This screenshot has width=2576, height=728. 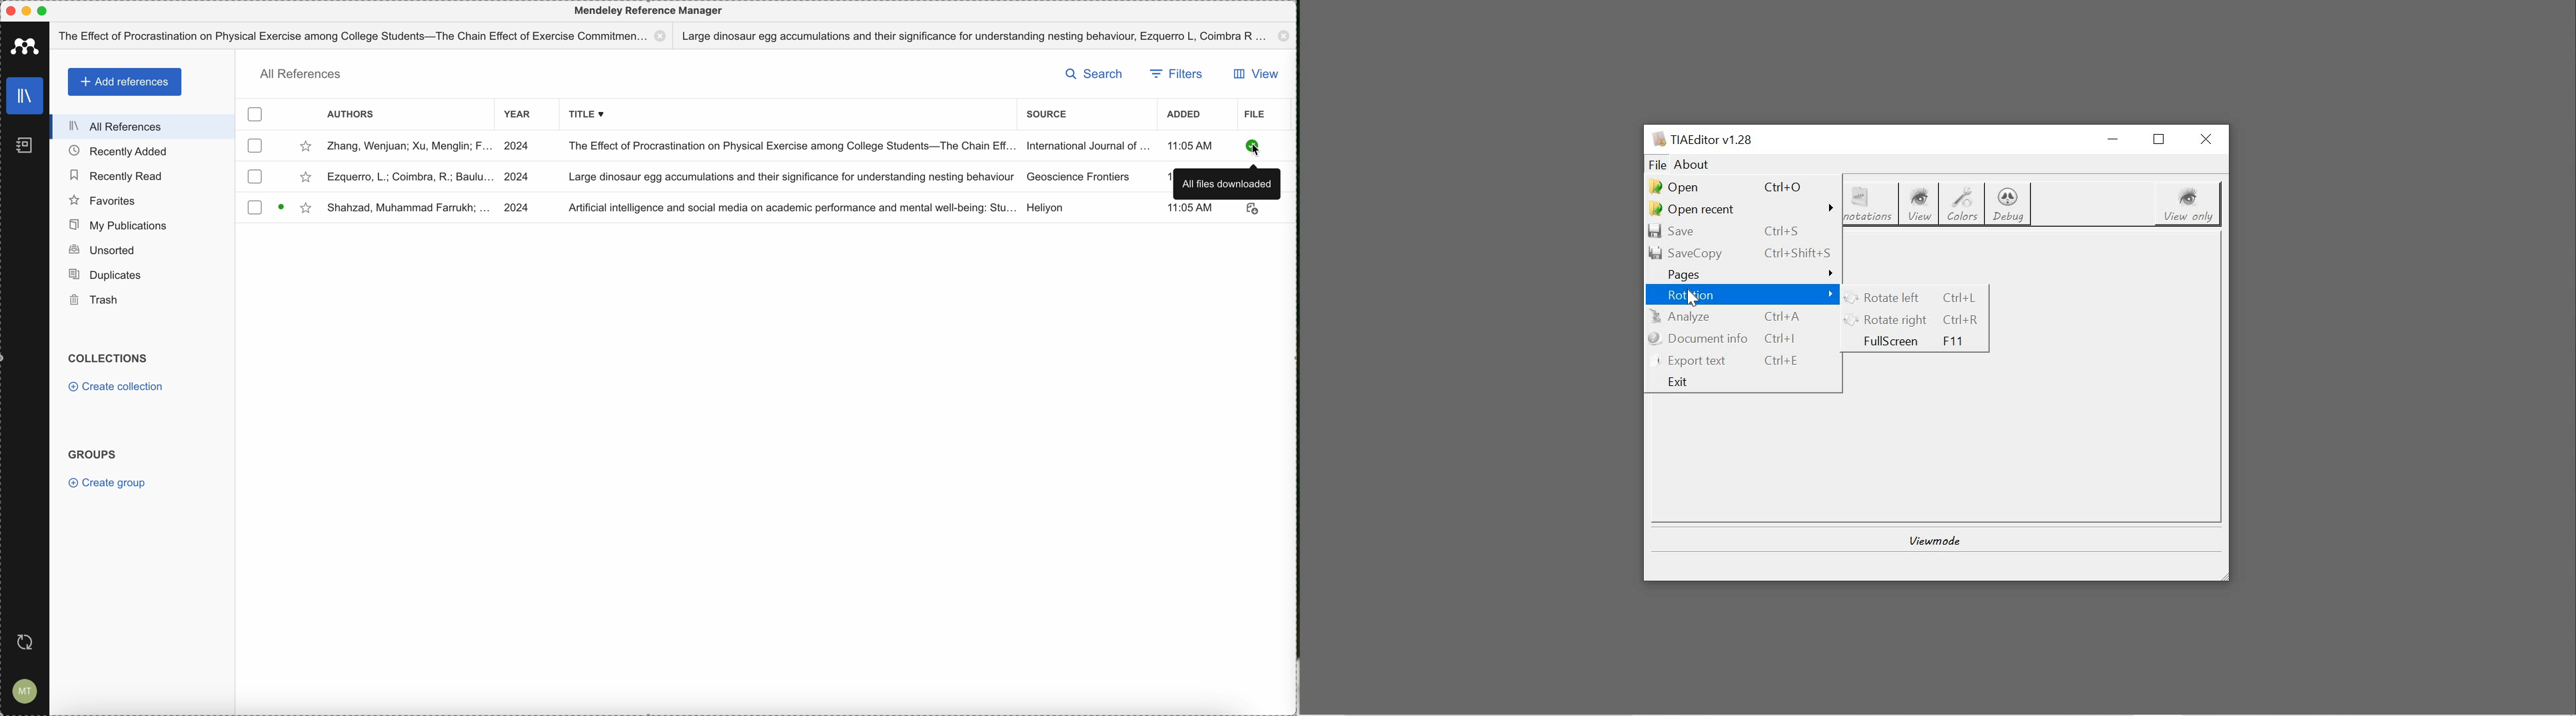 What do you see at coordinates (299, 75) in the screenshot?
I see `all references` at bounding box center [299, 75].